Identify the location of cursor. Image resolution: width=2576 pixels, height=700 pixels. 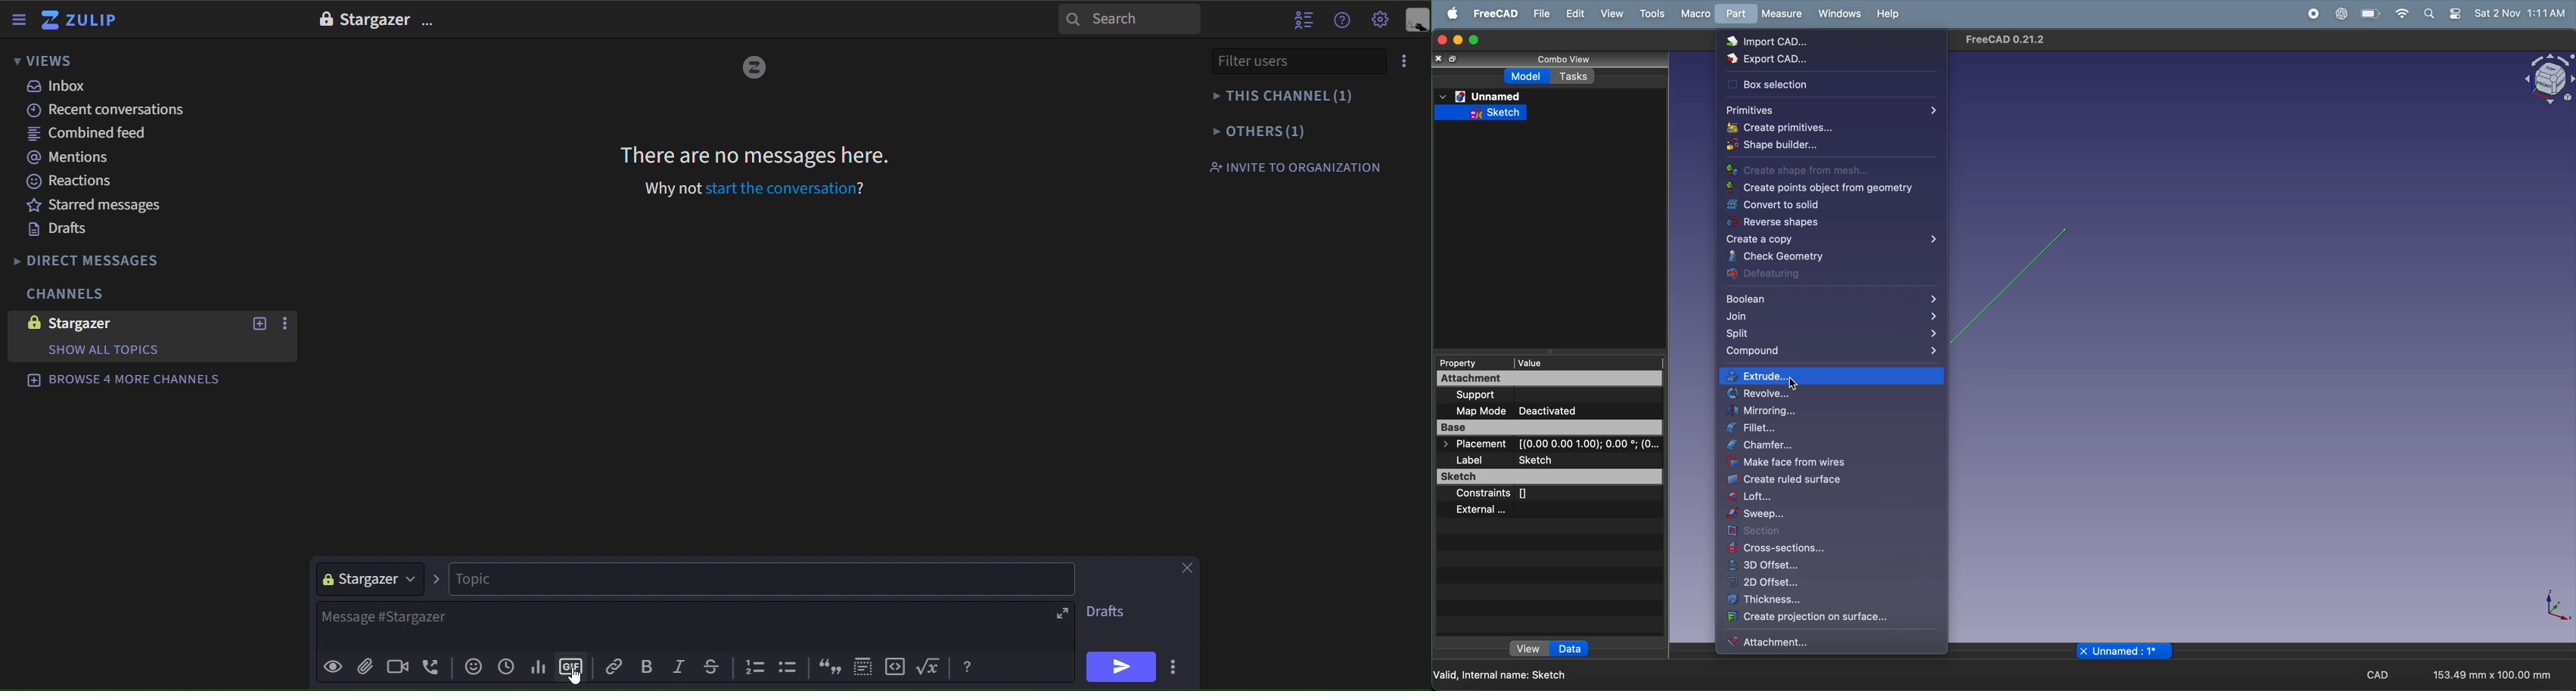
(576, 678).